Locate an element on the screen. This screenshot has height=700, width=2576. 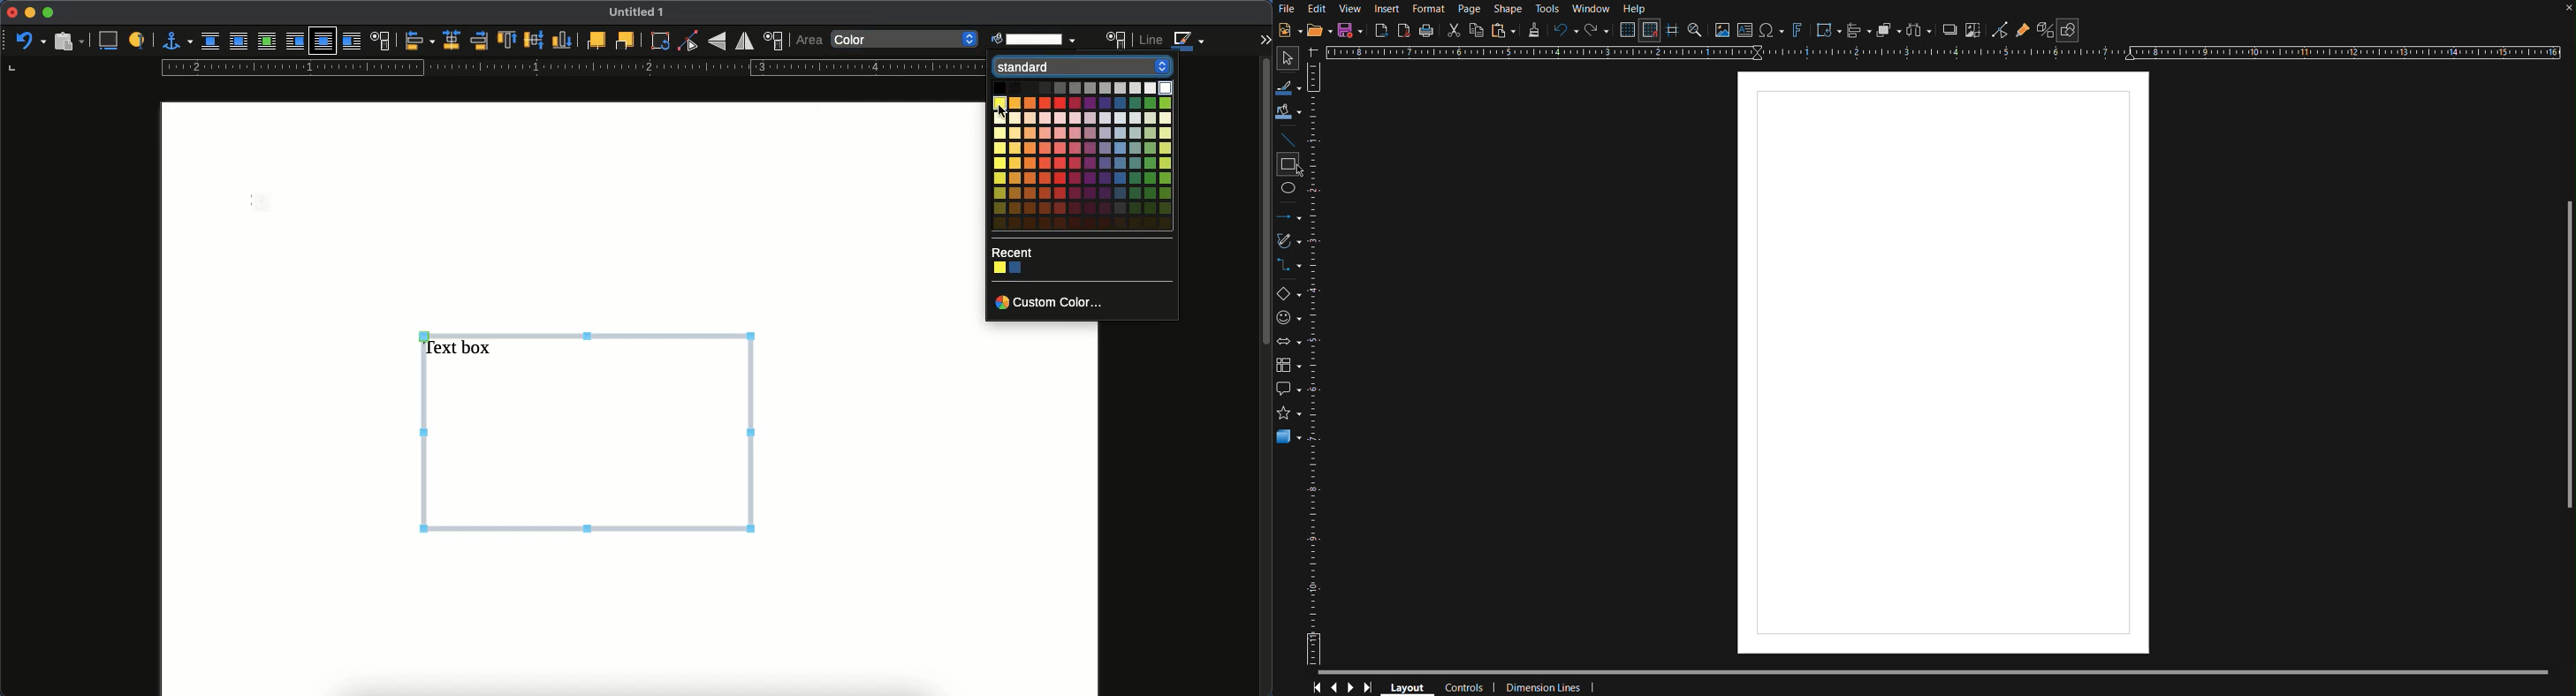
Callout Shapes is located at coordinates (1289, 389).